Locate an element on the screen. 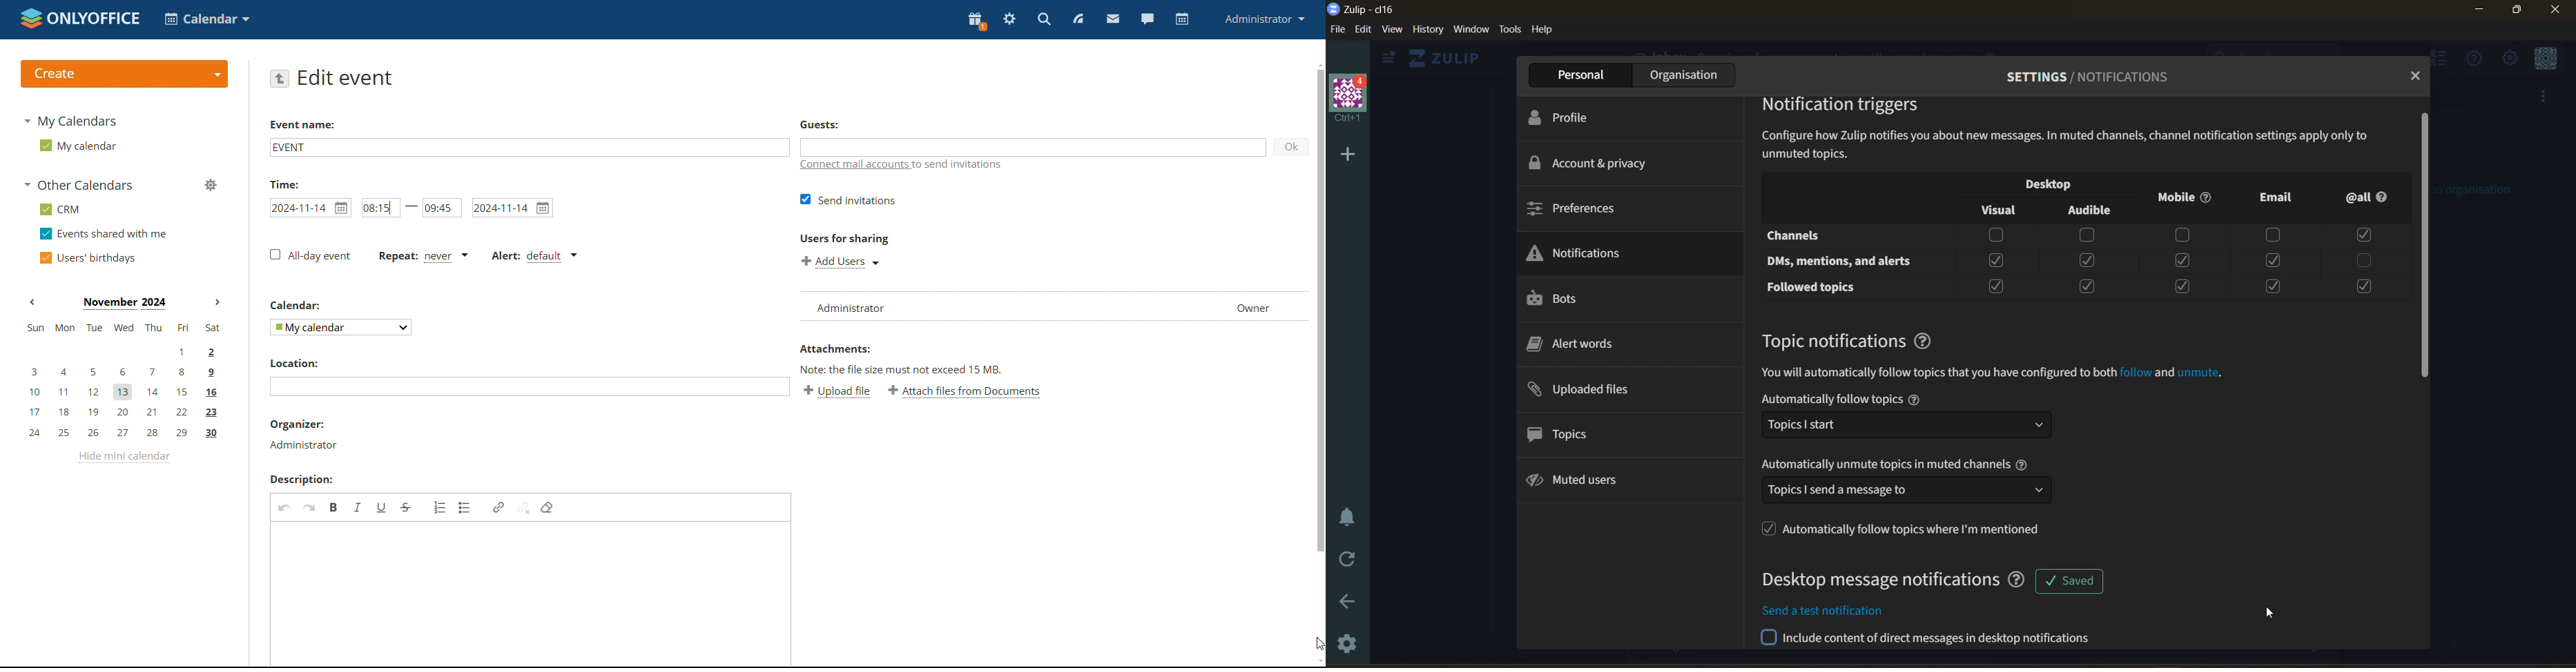  help menu is located at coordinates (2475, 60).